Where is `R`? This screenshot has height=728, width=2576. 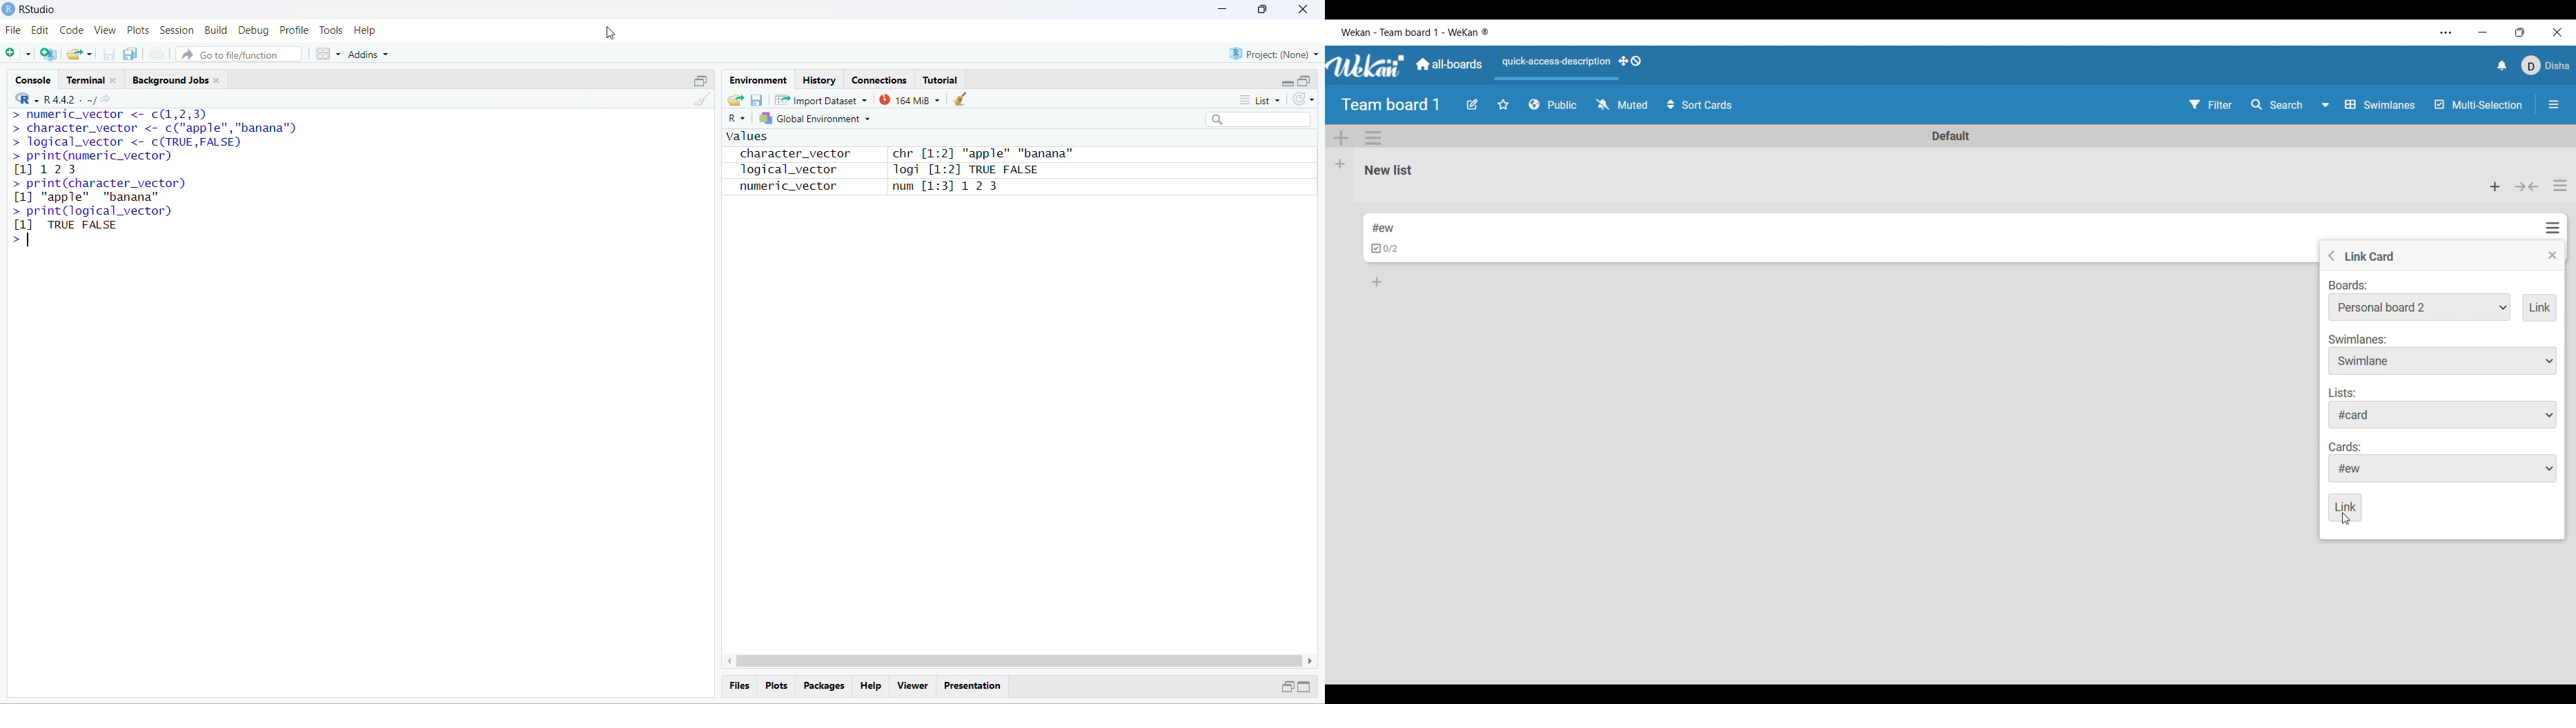
R is located at coordinates (736, 119).